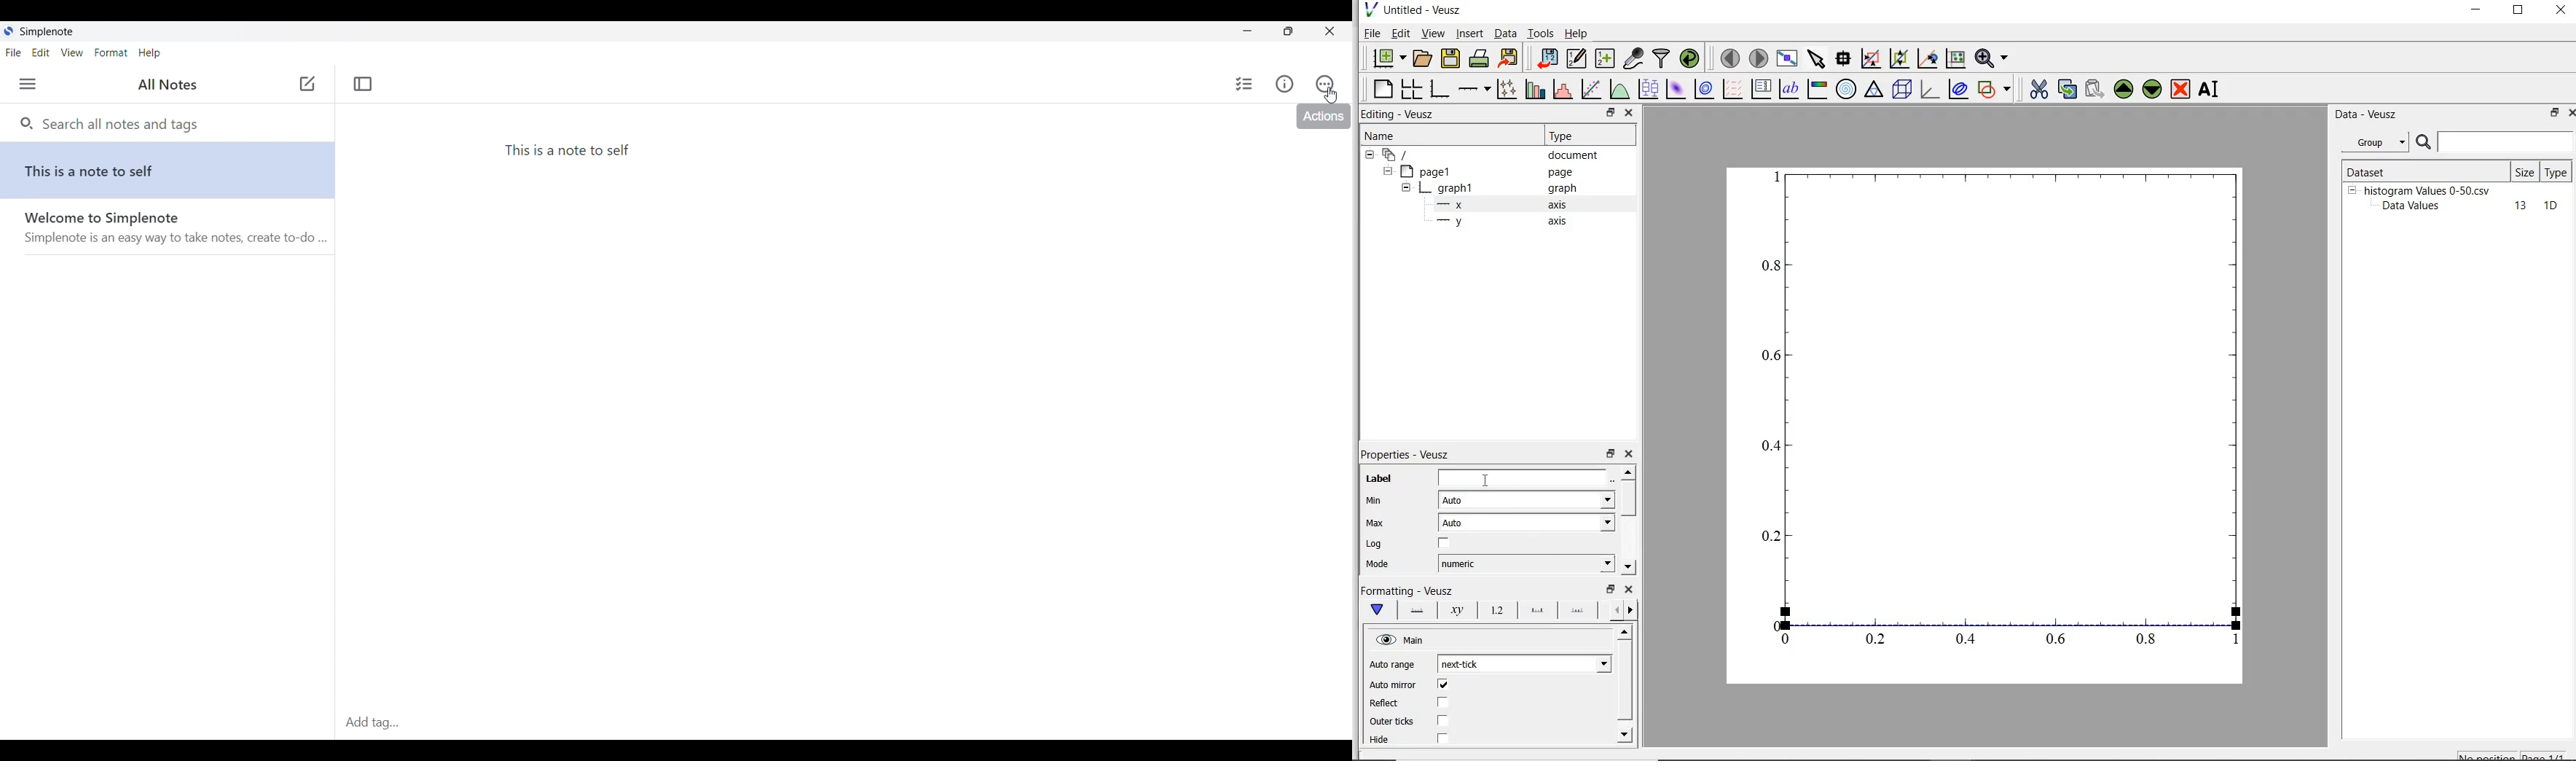 The image size is (2576, 784). What do you see at coordinates (571, 151) in the screenshot?
I see `This is a note to self` at bounding box center [571, 151].